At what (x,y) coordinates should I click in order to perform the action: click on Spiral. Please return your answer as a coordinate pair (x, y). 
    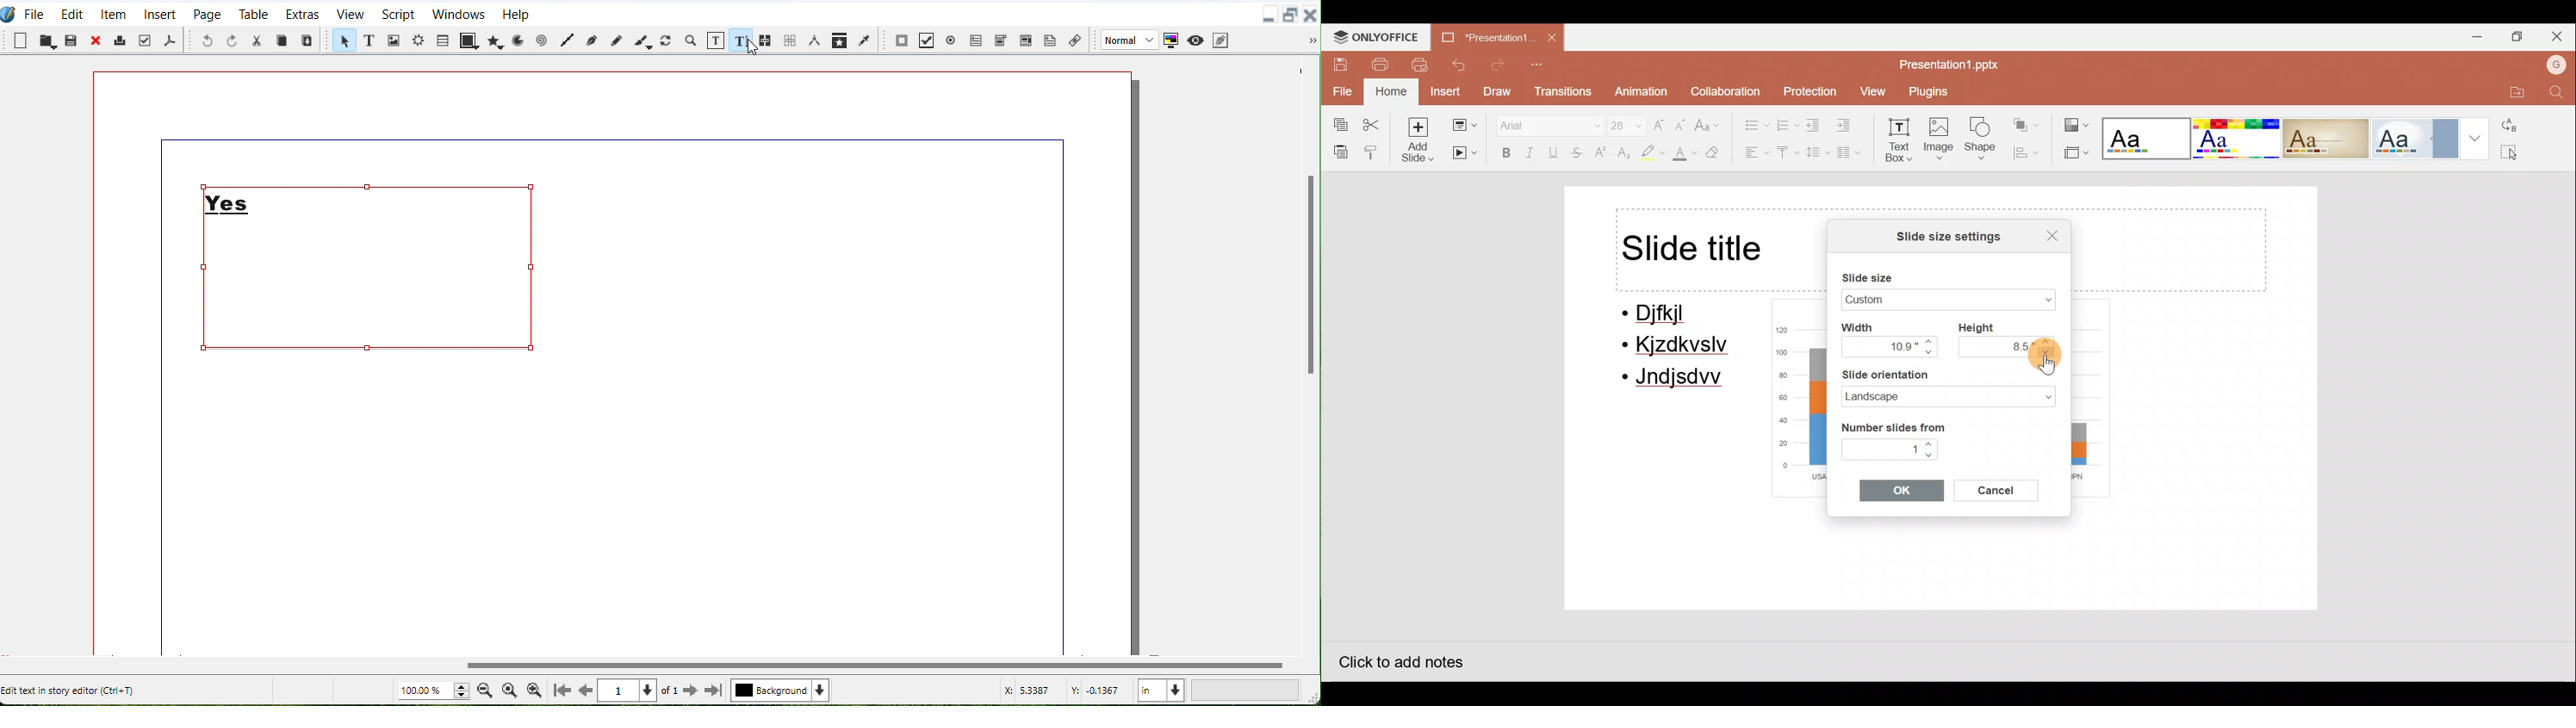
    Looking at the image, I should click on (542, 40).